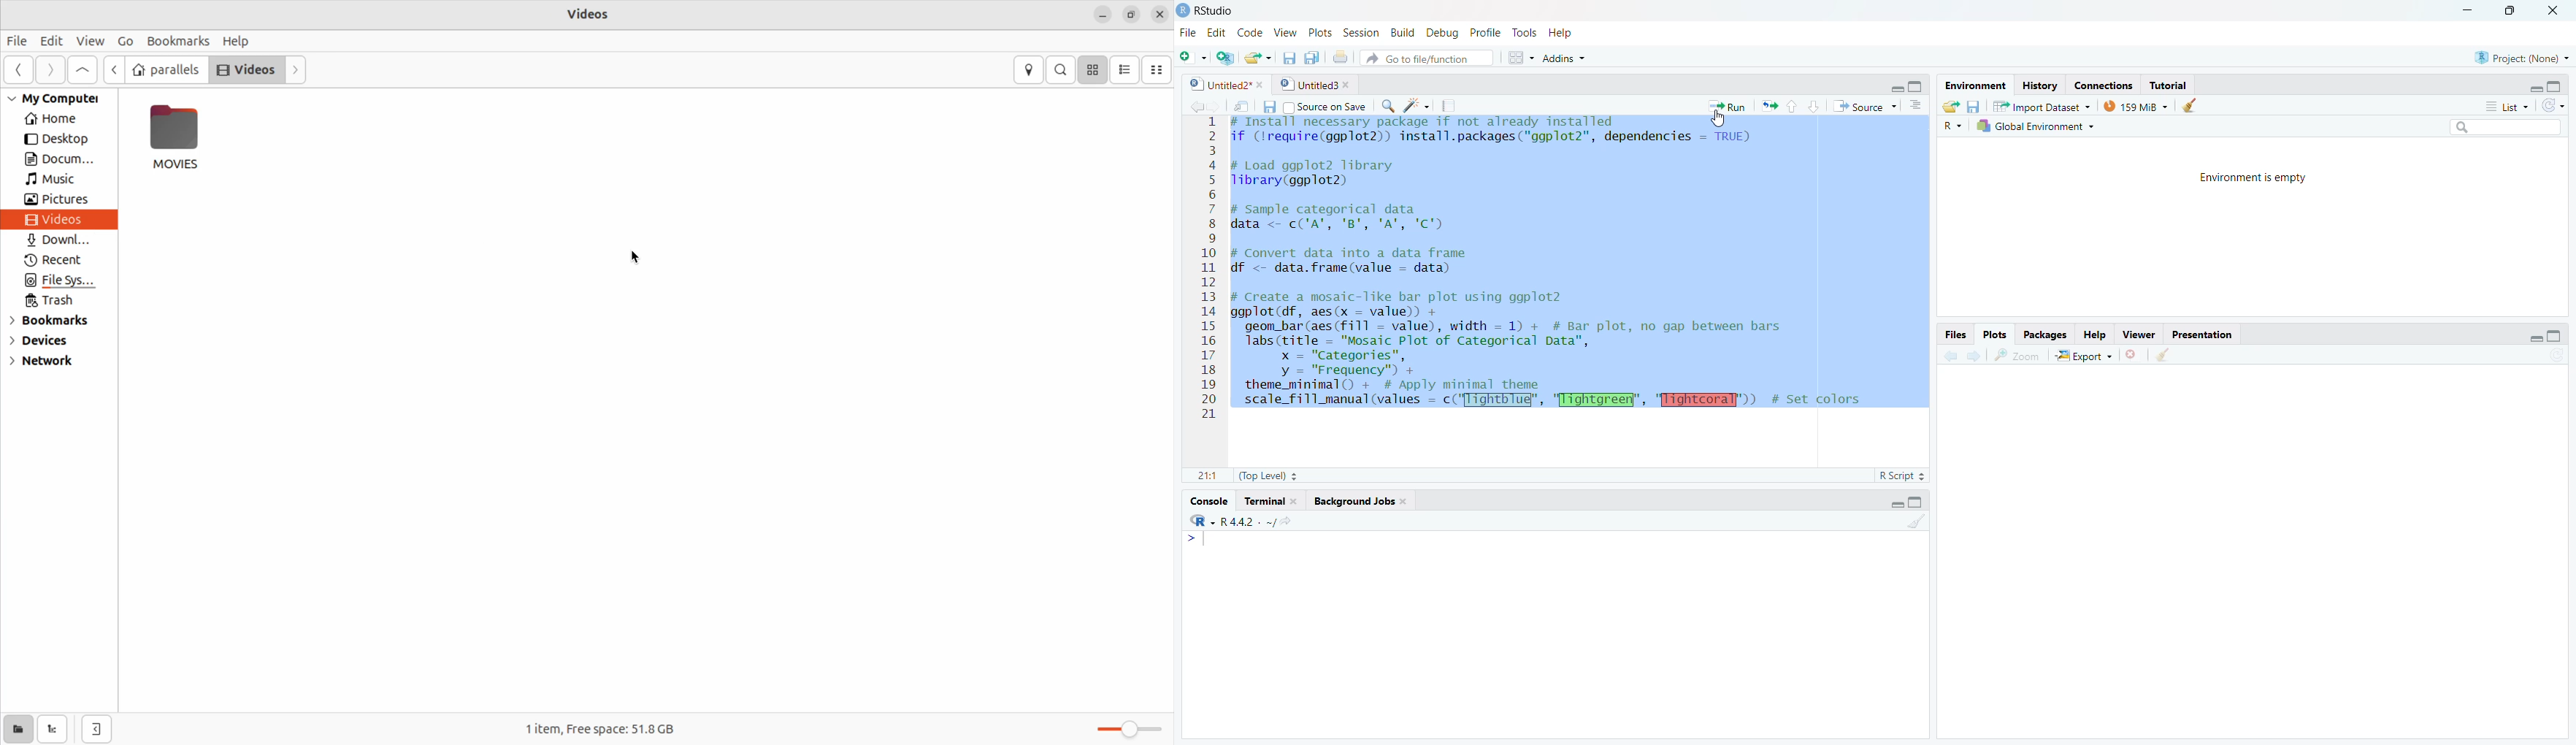 This screenshot has width=2576, height=756. Describe the element at coordinates (1518, 58) in the screenshot. I see `Workspace panes` at that location.